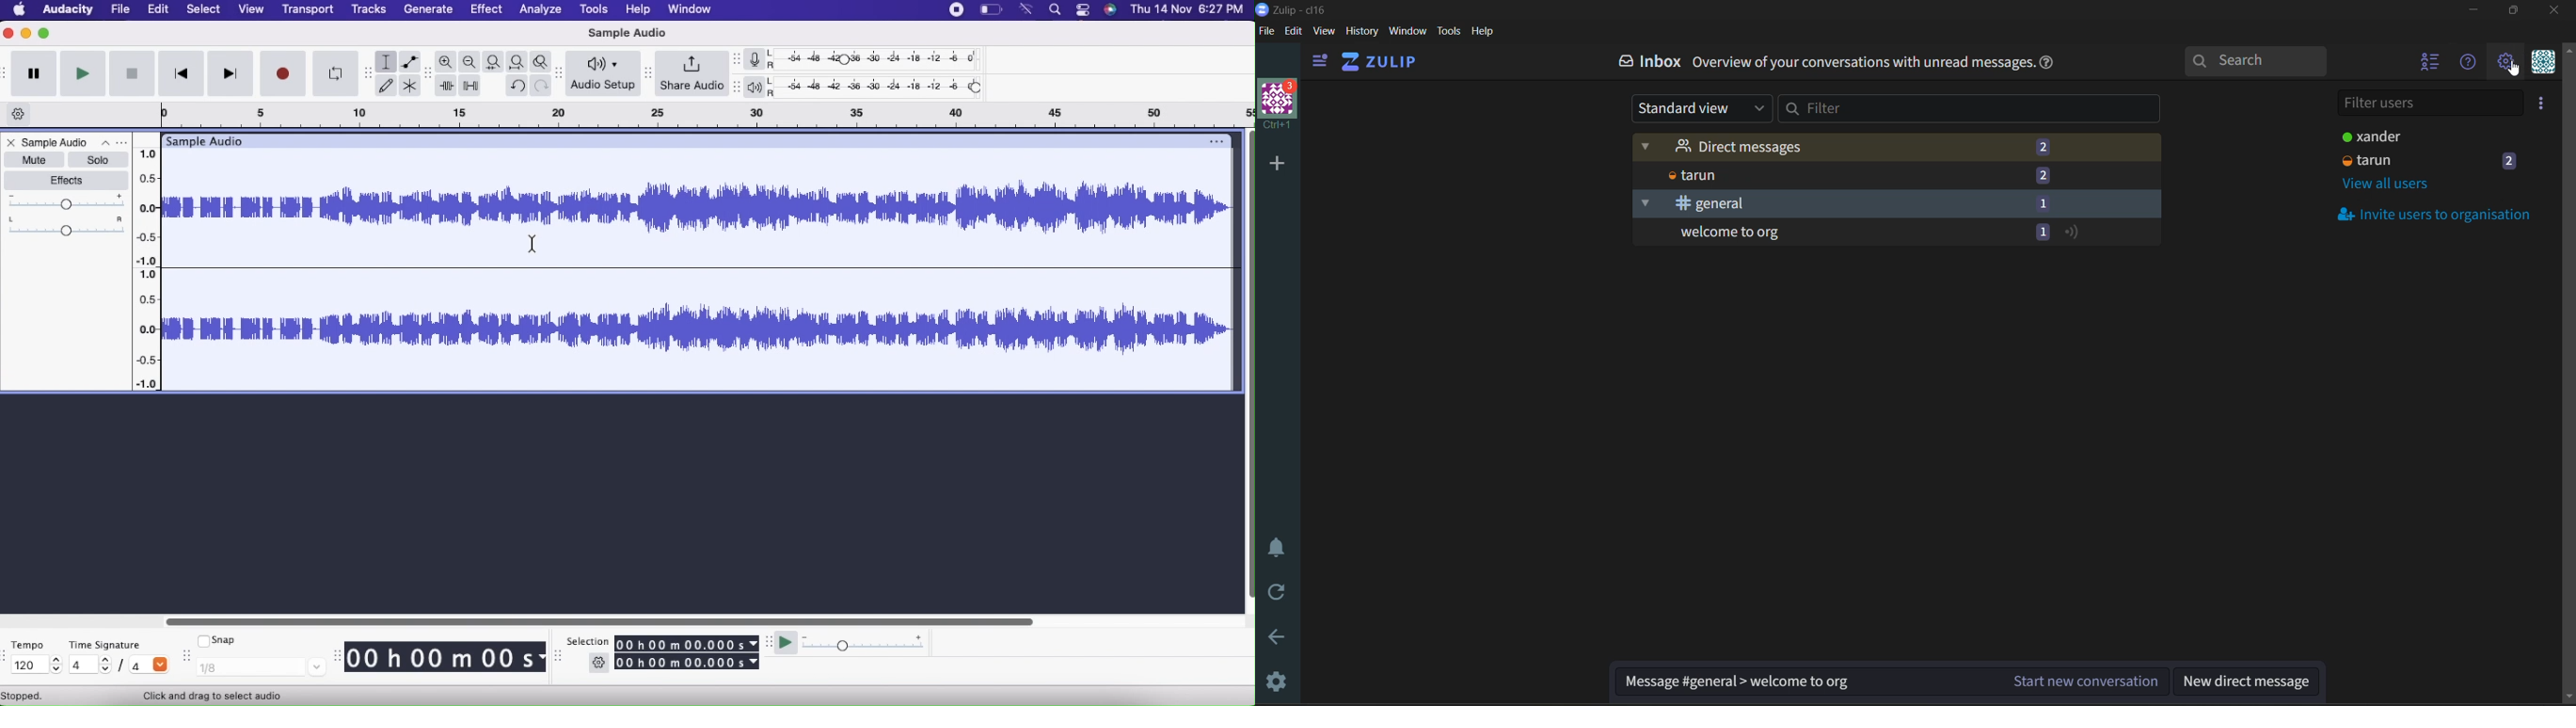  What do you see at coordinates (2247, 680) in the screenshot?
I see `new direct message` at bounding box center [2247, 680].